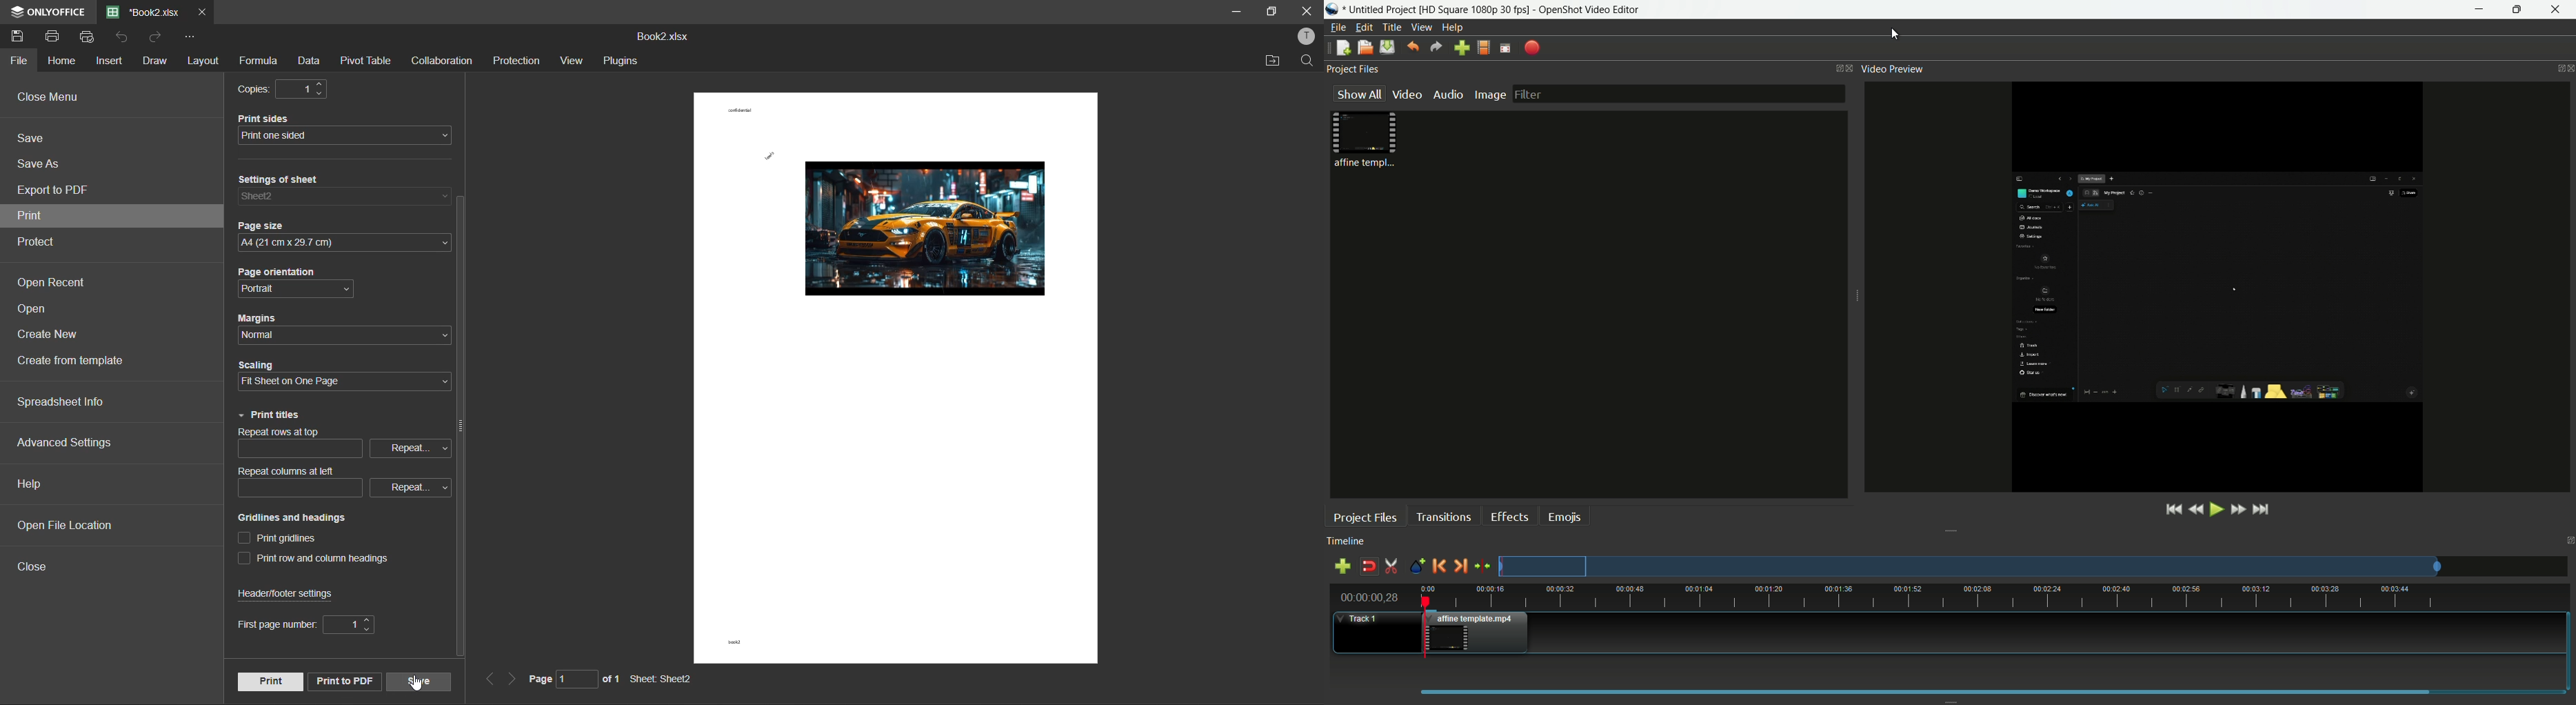  What do you see at coordinates (37, 310) in the screenshot?
I see `open` at bounding box center [37, 310].